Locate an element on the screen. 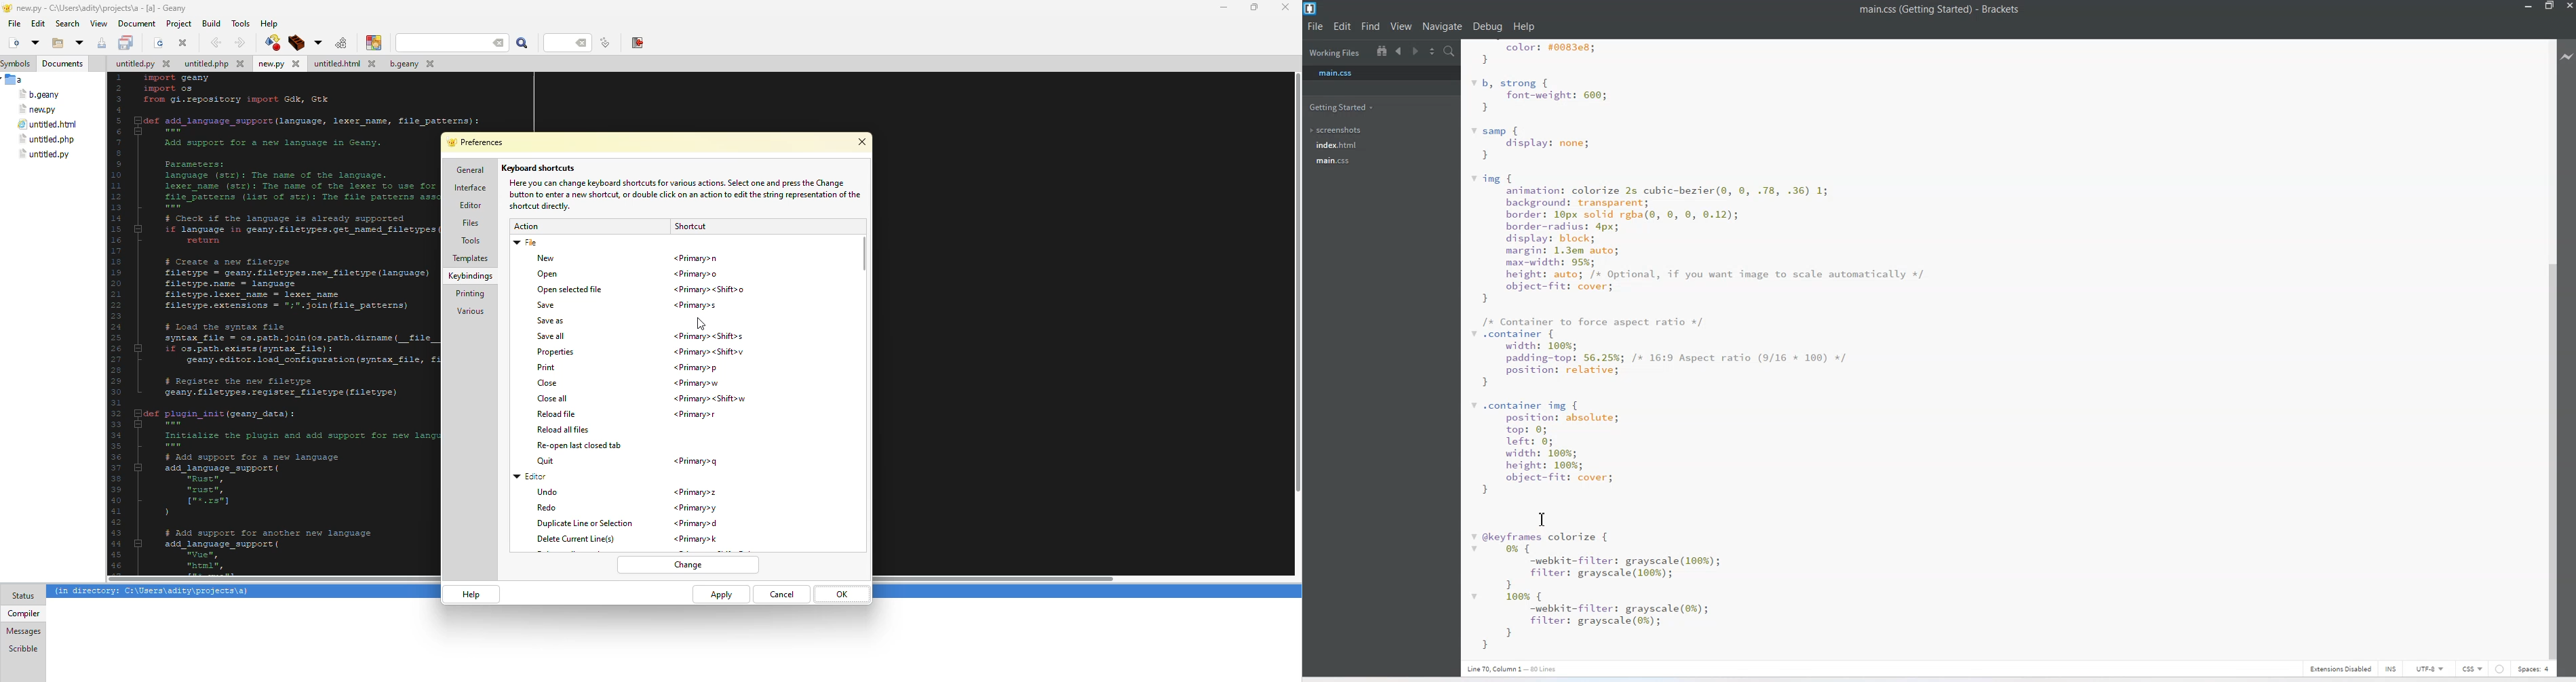 The width and height of the screenshot is (2576, 700). CSS is located at coordinates (2473, 668).